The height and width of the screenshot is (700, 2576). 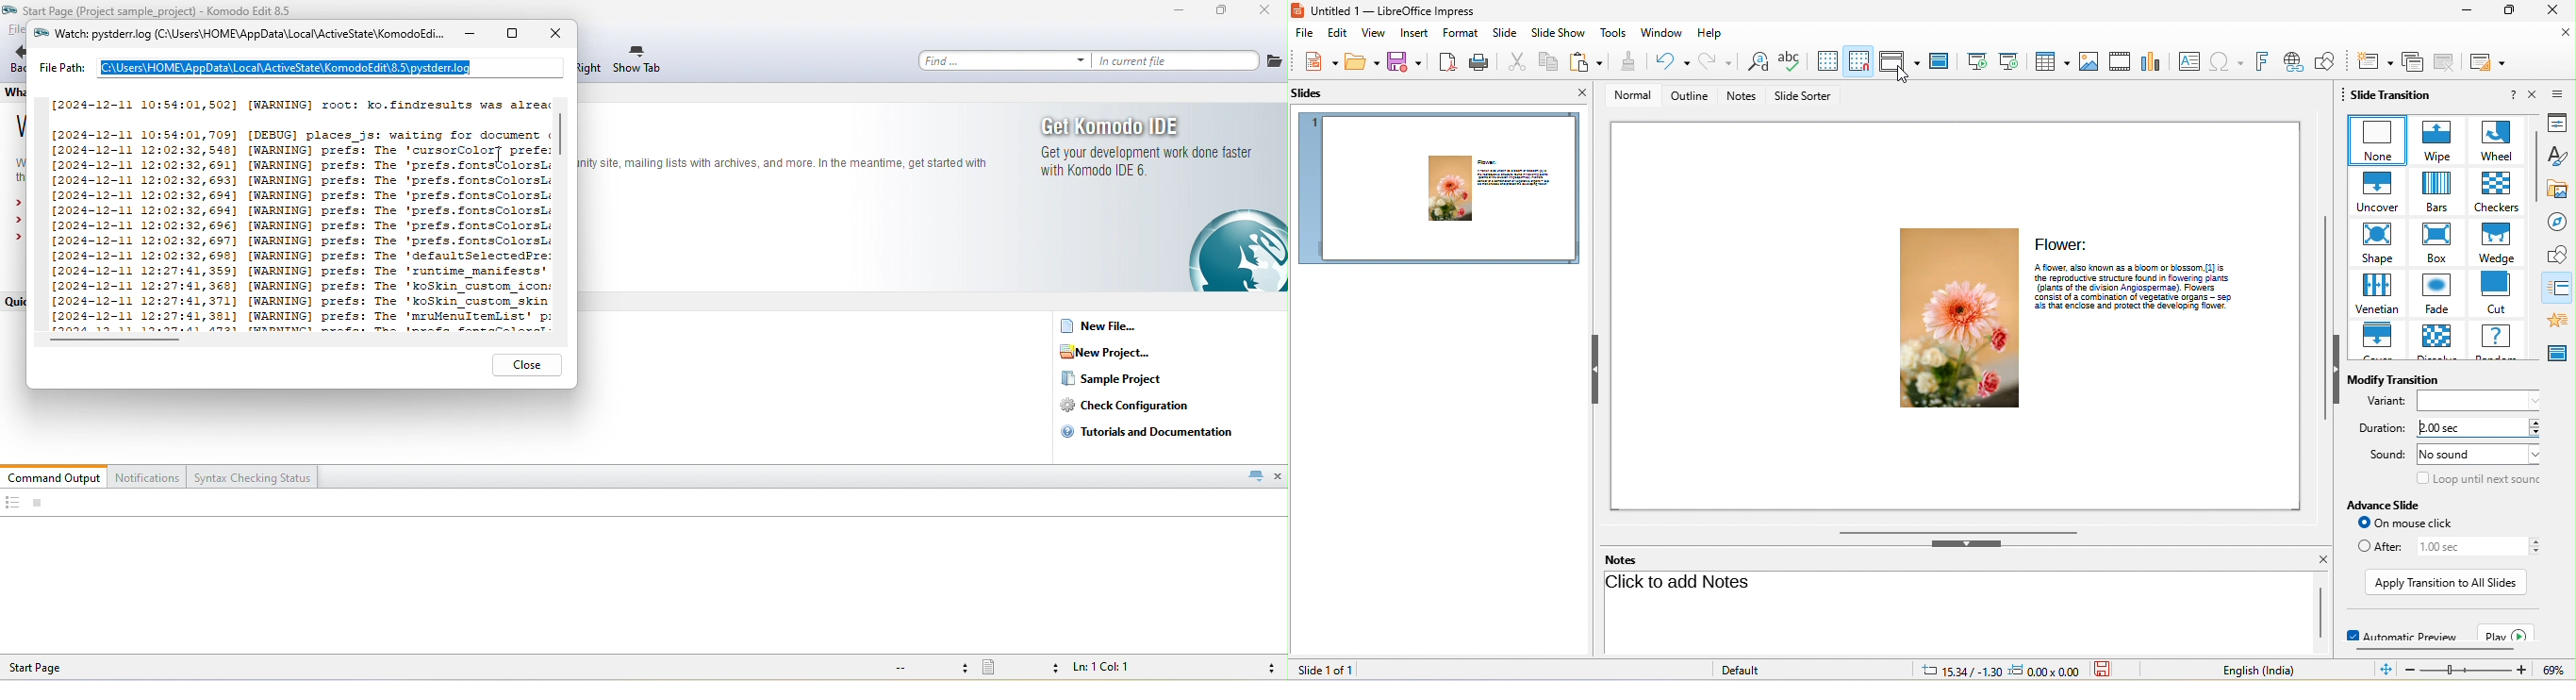 I want to click on new slide, so click(x=2371, y=60).